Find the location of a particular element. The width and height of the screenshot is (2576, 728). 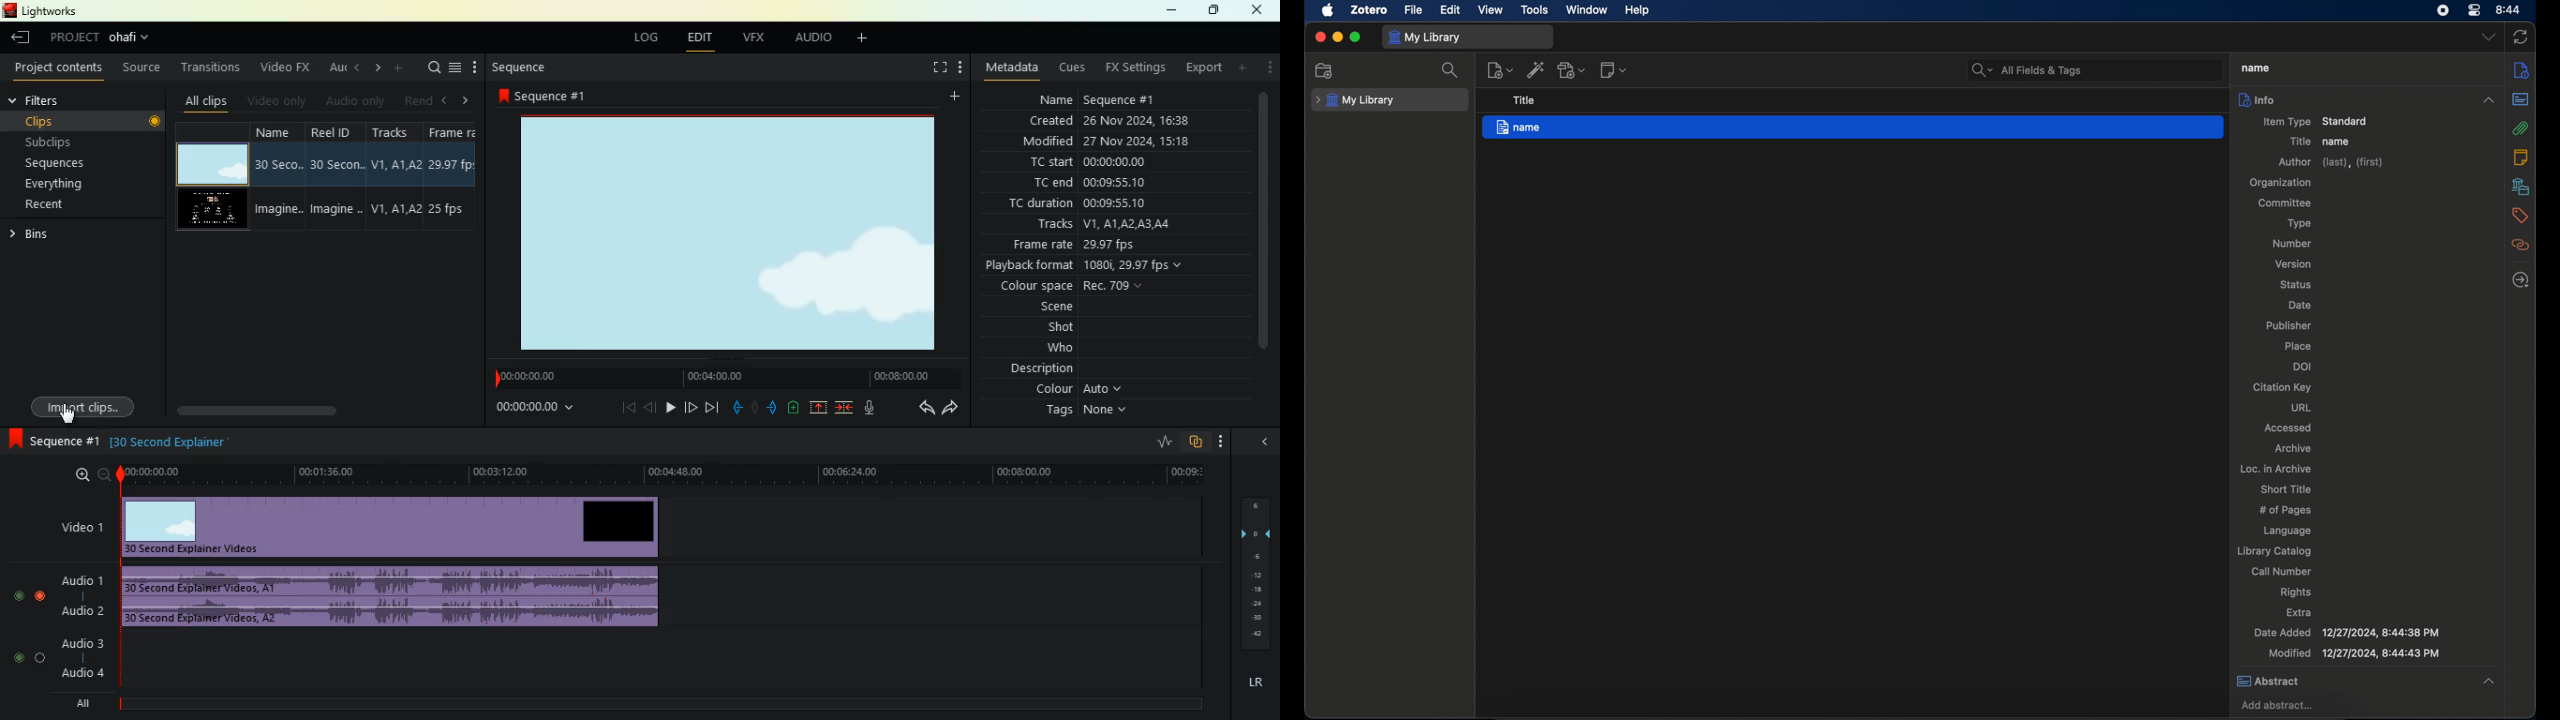

short title is located at coordinates (2285, 489).